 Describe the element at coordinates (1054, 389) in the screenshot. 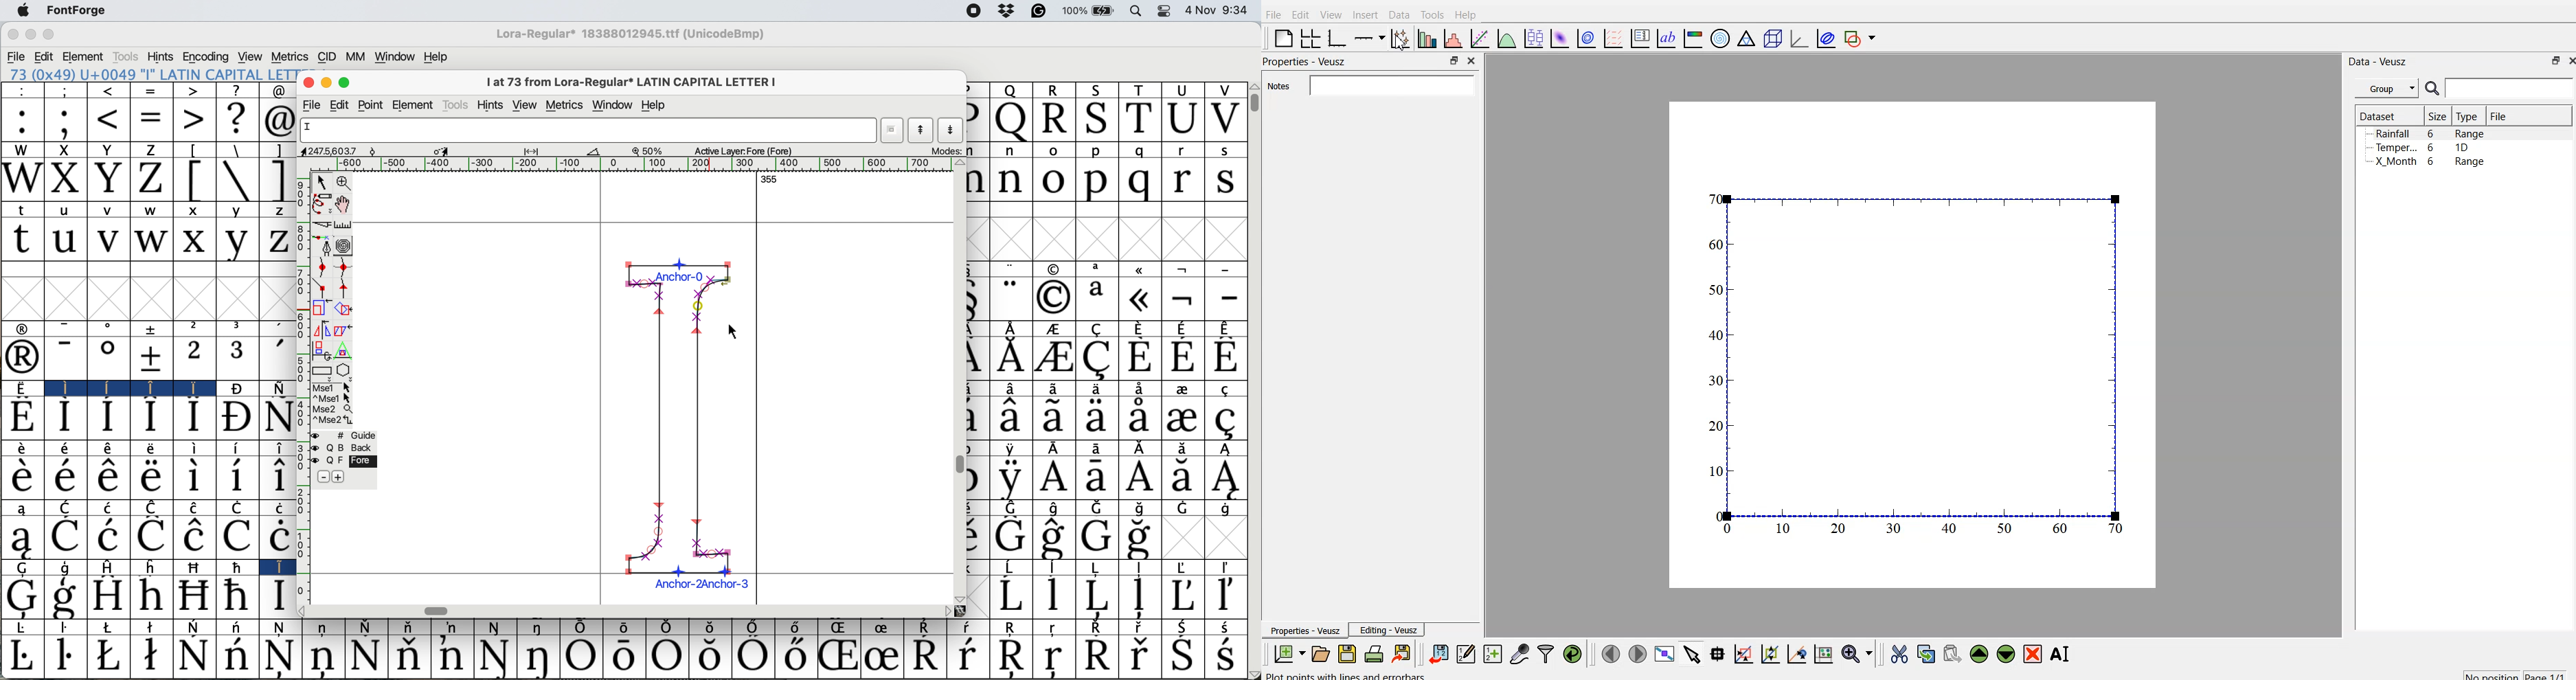

I see `Symbol` at that location.